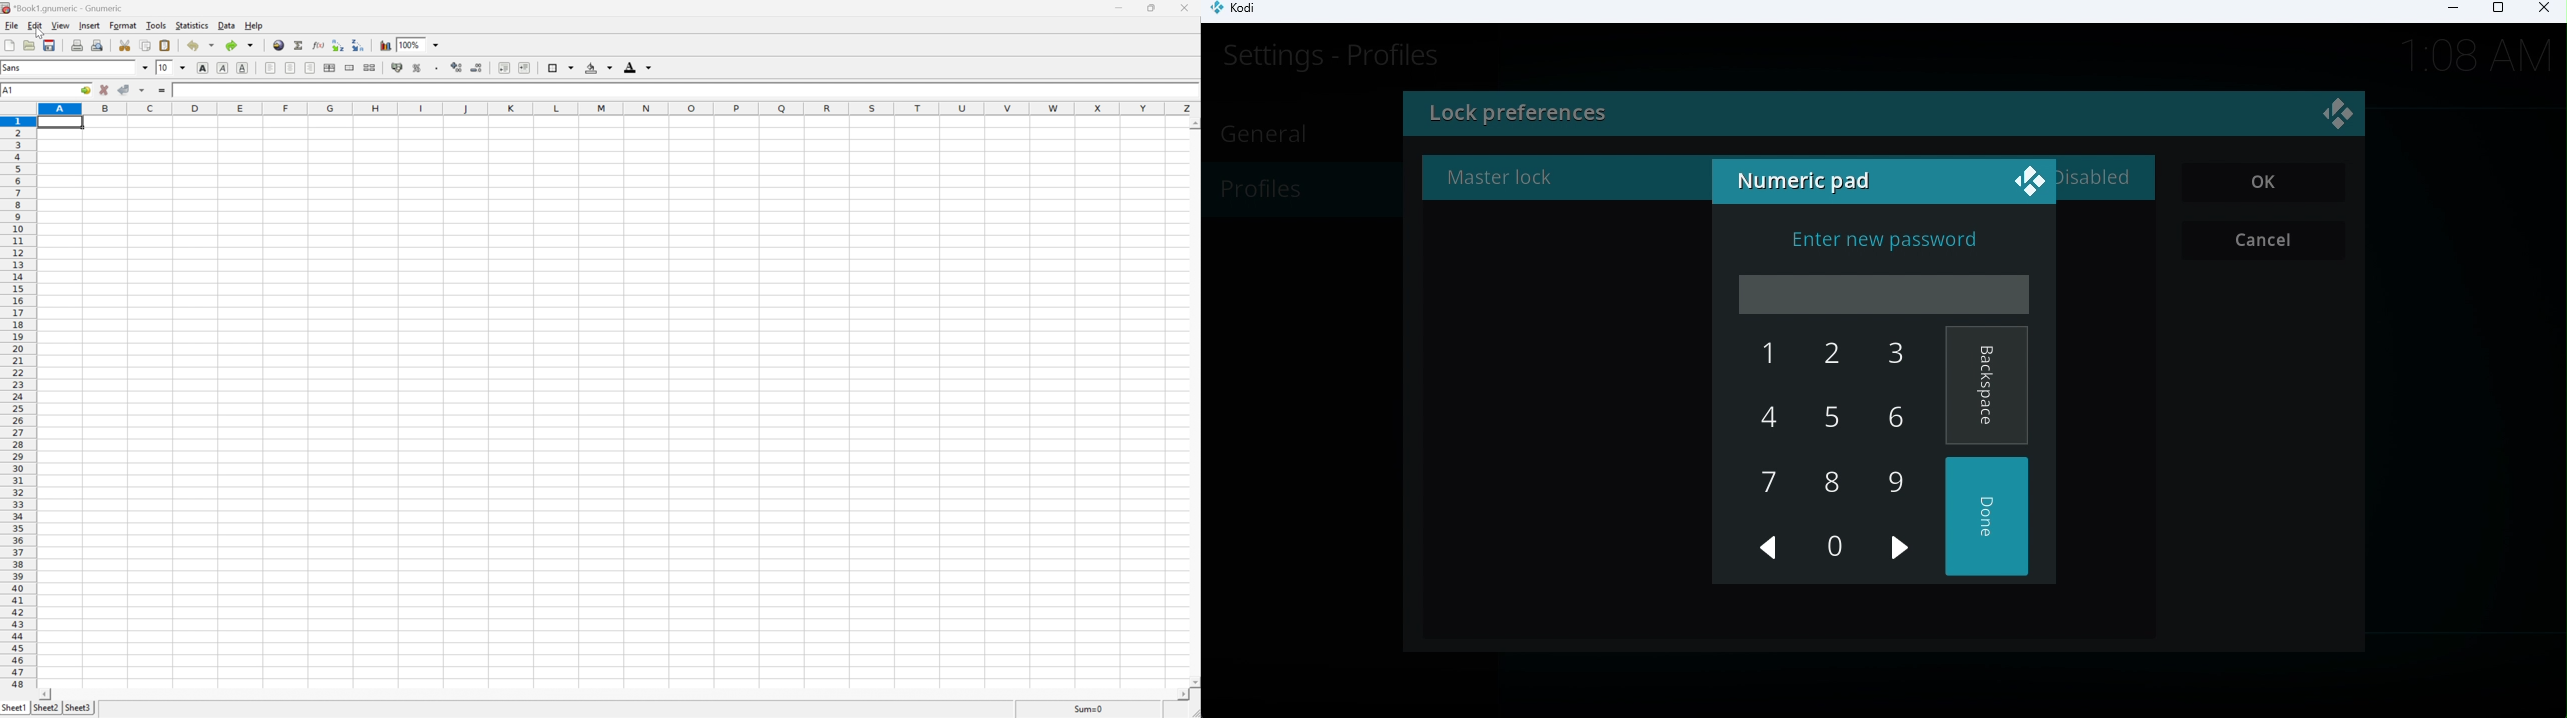 This screenshot has height=728, width=2576. Describe the element at coordinates (1808, 183) in the screenshot. I see `Numeric pad` at that location.